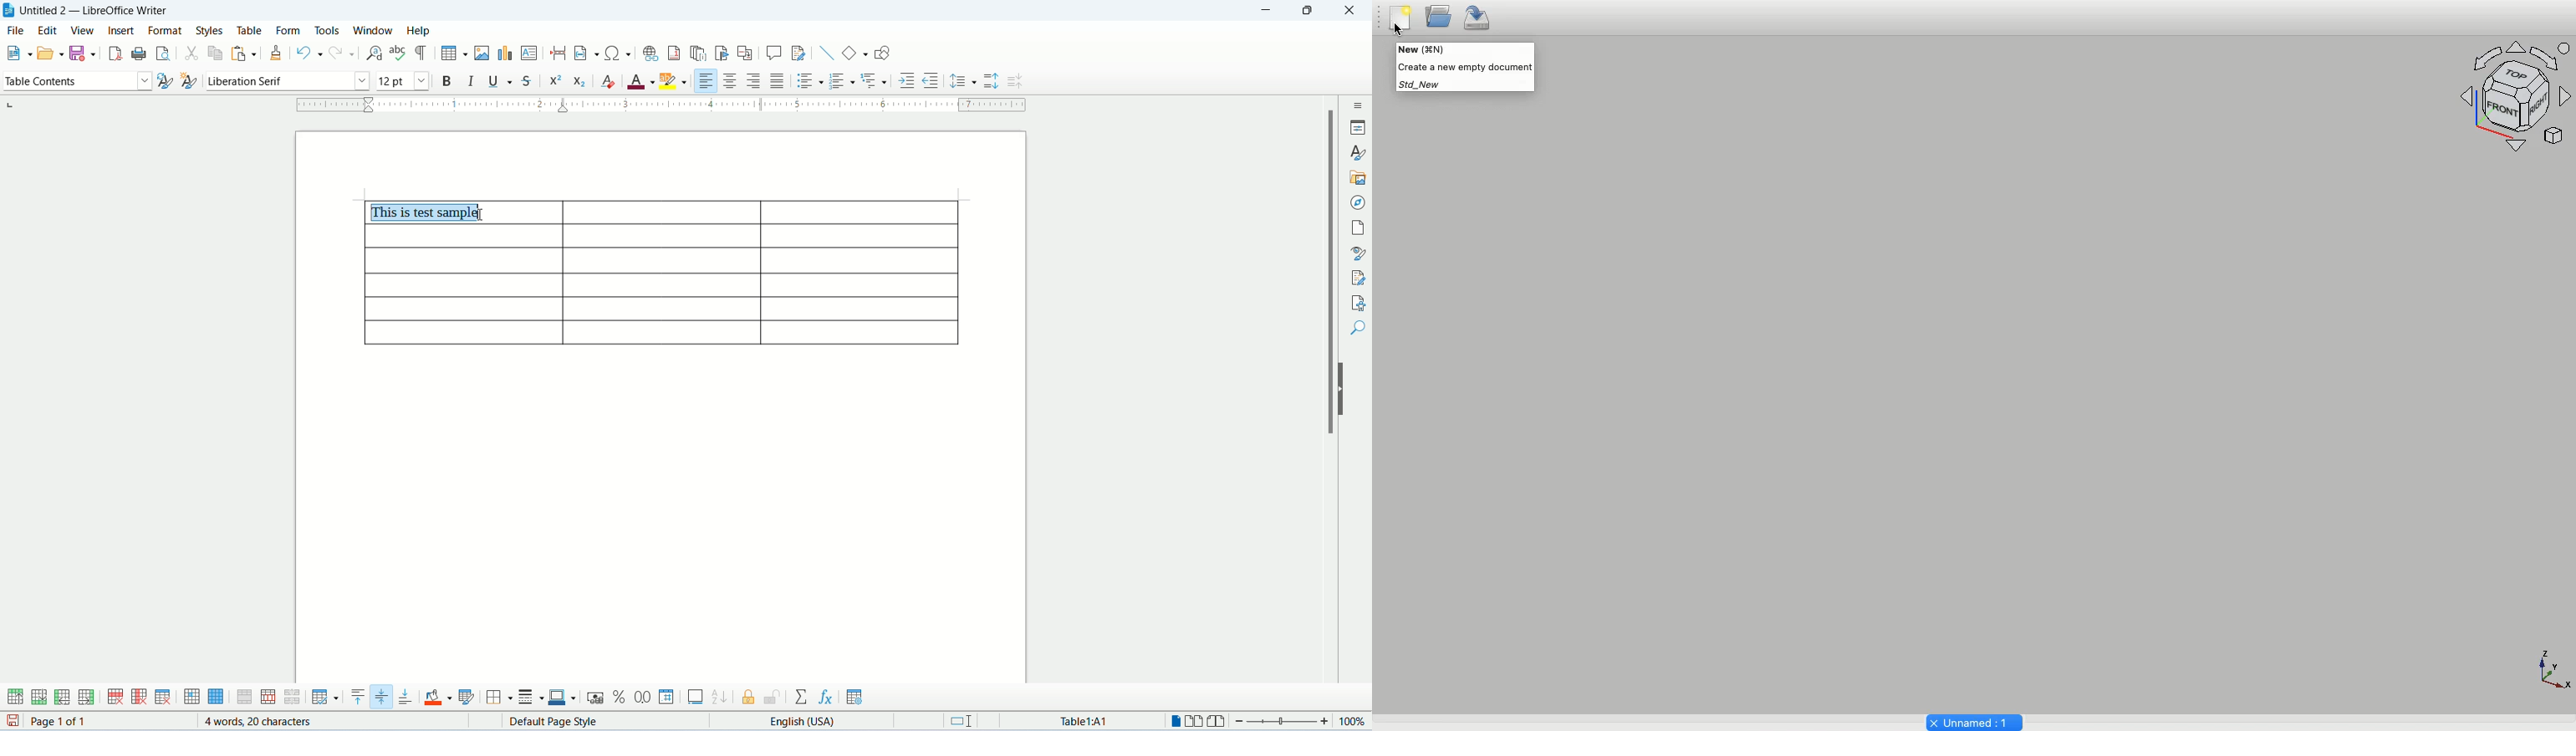 The image size is (2576, 756). What do you see at coordinates (608, 81) in the screenshot?
I see `clear formatting` at bounding box center [608, 81].